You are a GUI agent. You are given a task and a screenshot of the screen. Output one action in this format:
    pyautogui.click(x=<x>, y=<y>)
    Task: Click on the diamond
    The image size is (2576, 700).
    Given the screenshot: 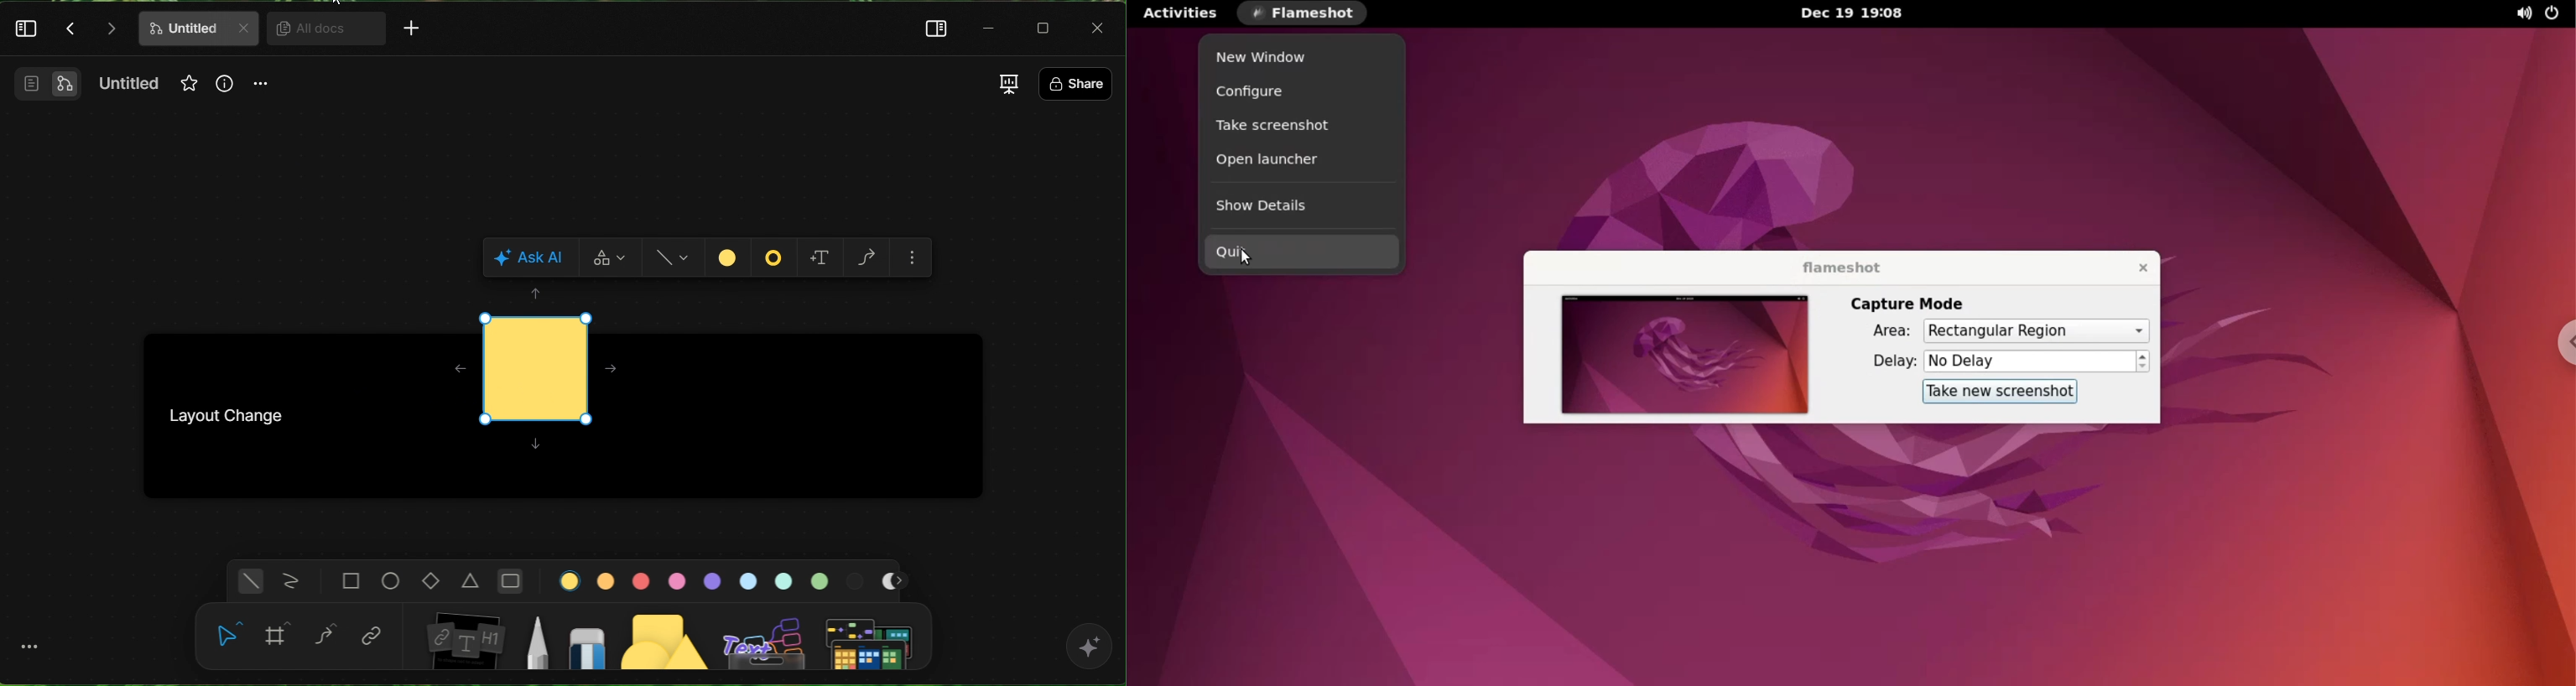 What is the action you would take?
    pyautogui.click(x=429, y=579)
    